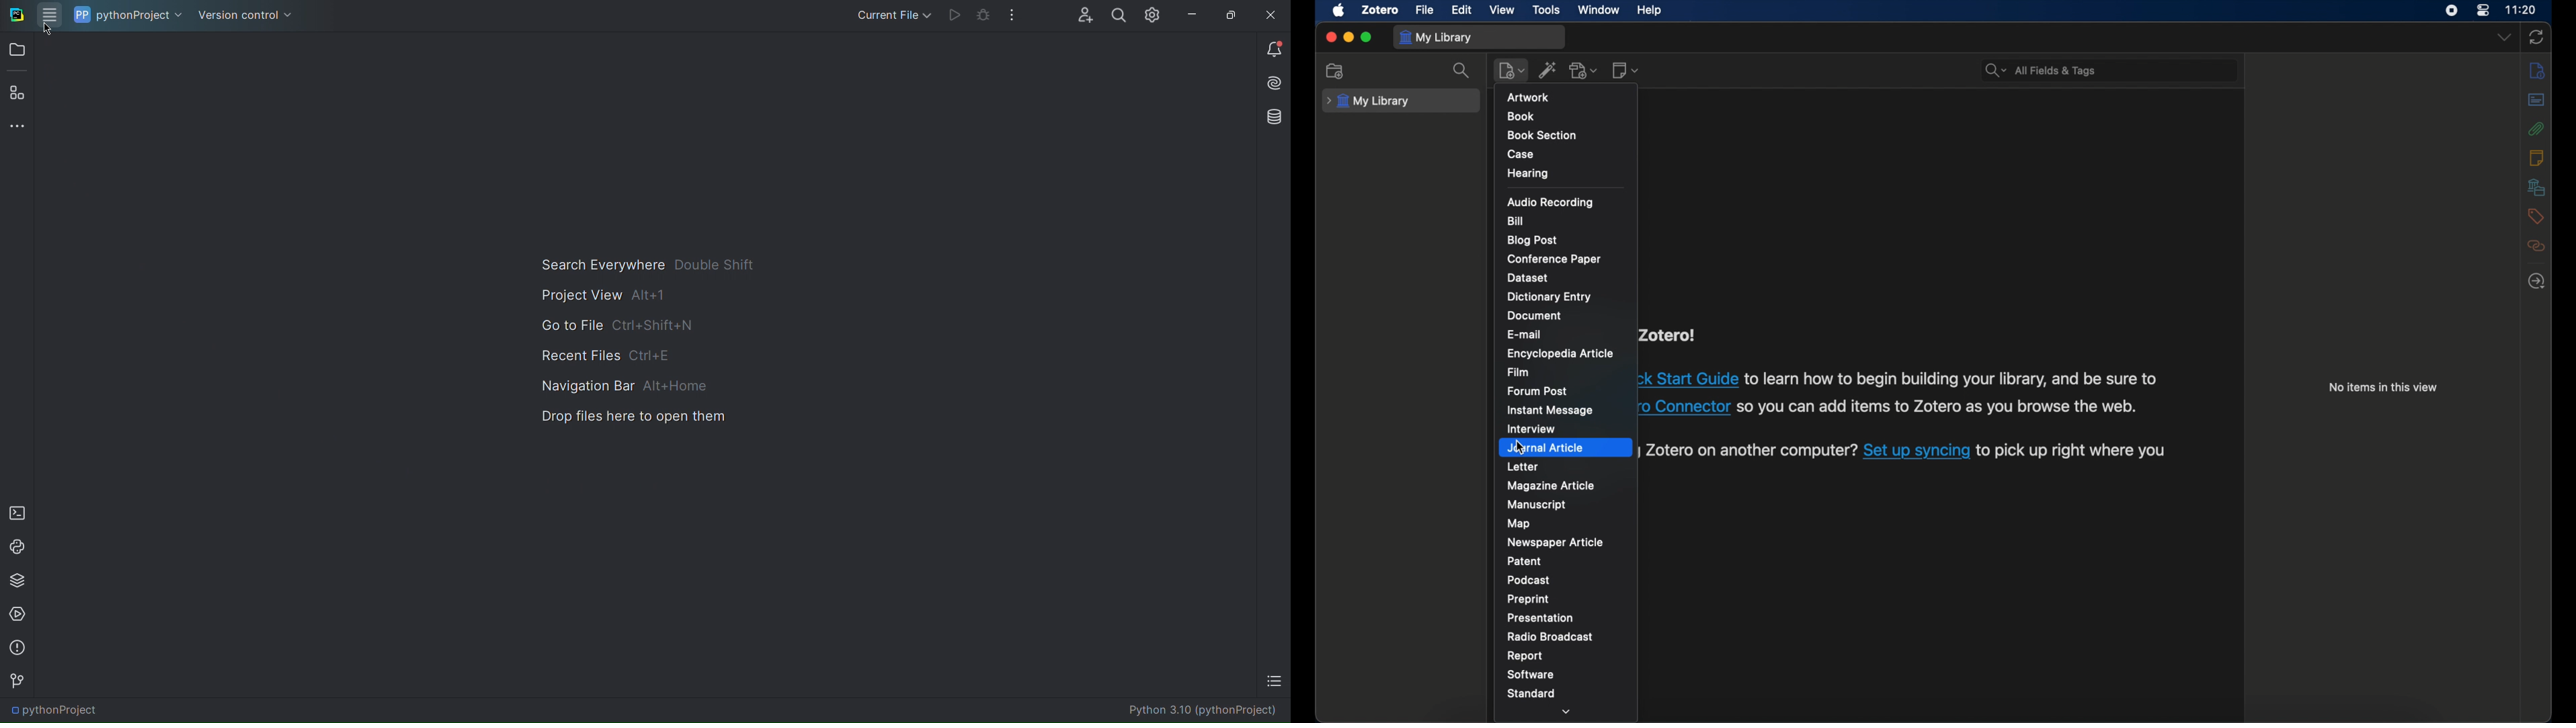  What do you see at coordinates (2535, 70) in the screenshot?
I see `info` at bounding box center [2535, 70].